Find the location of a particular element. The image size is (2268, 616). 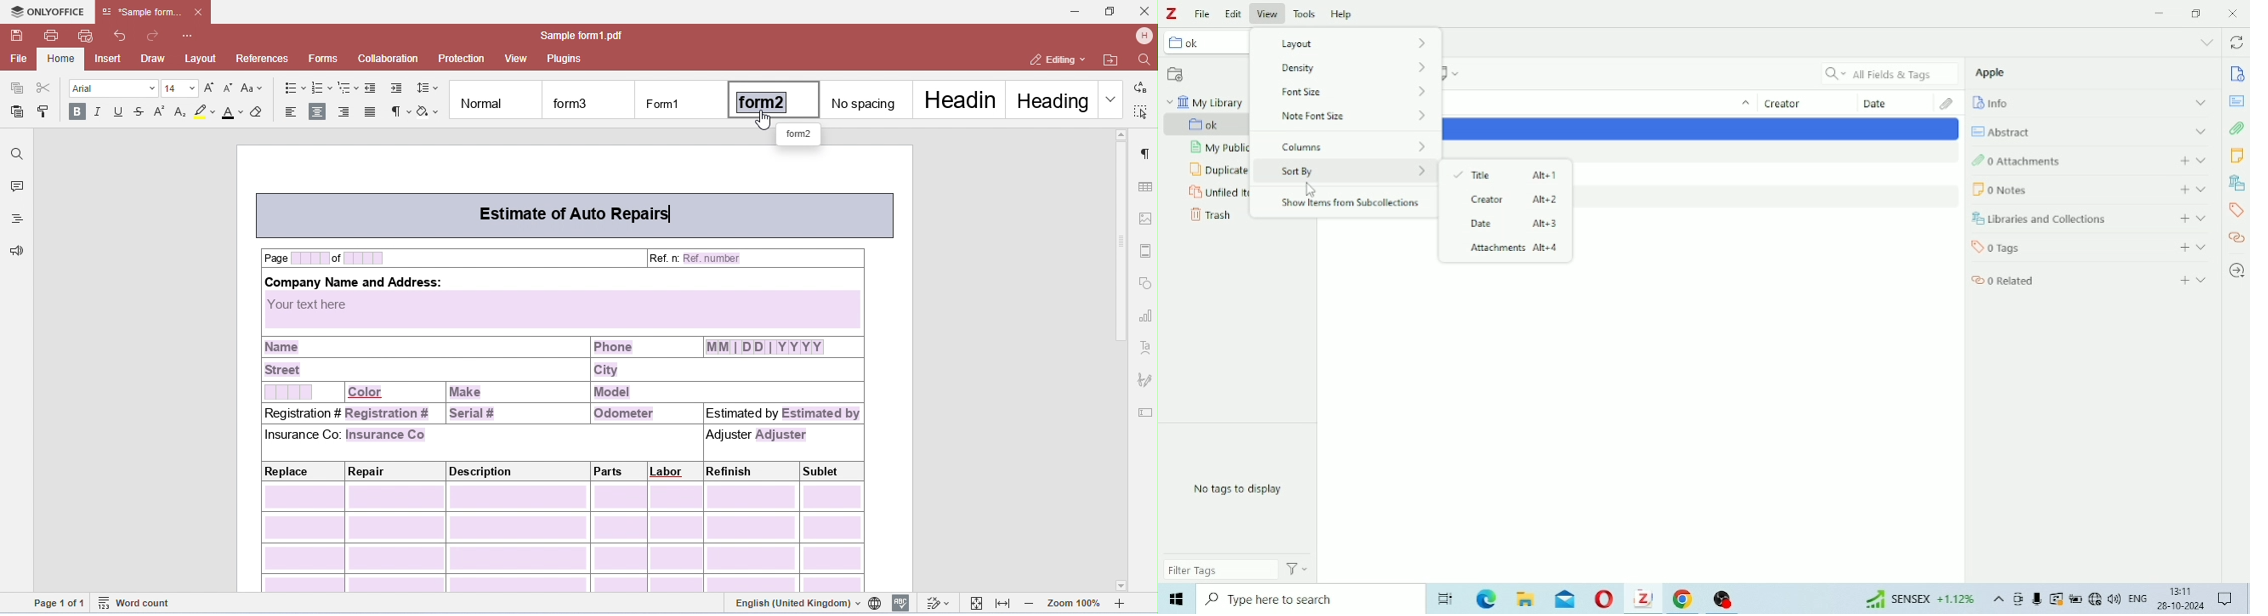

Trash is located at coordinates (1211, 218).